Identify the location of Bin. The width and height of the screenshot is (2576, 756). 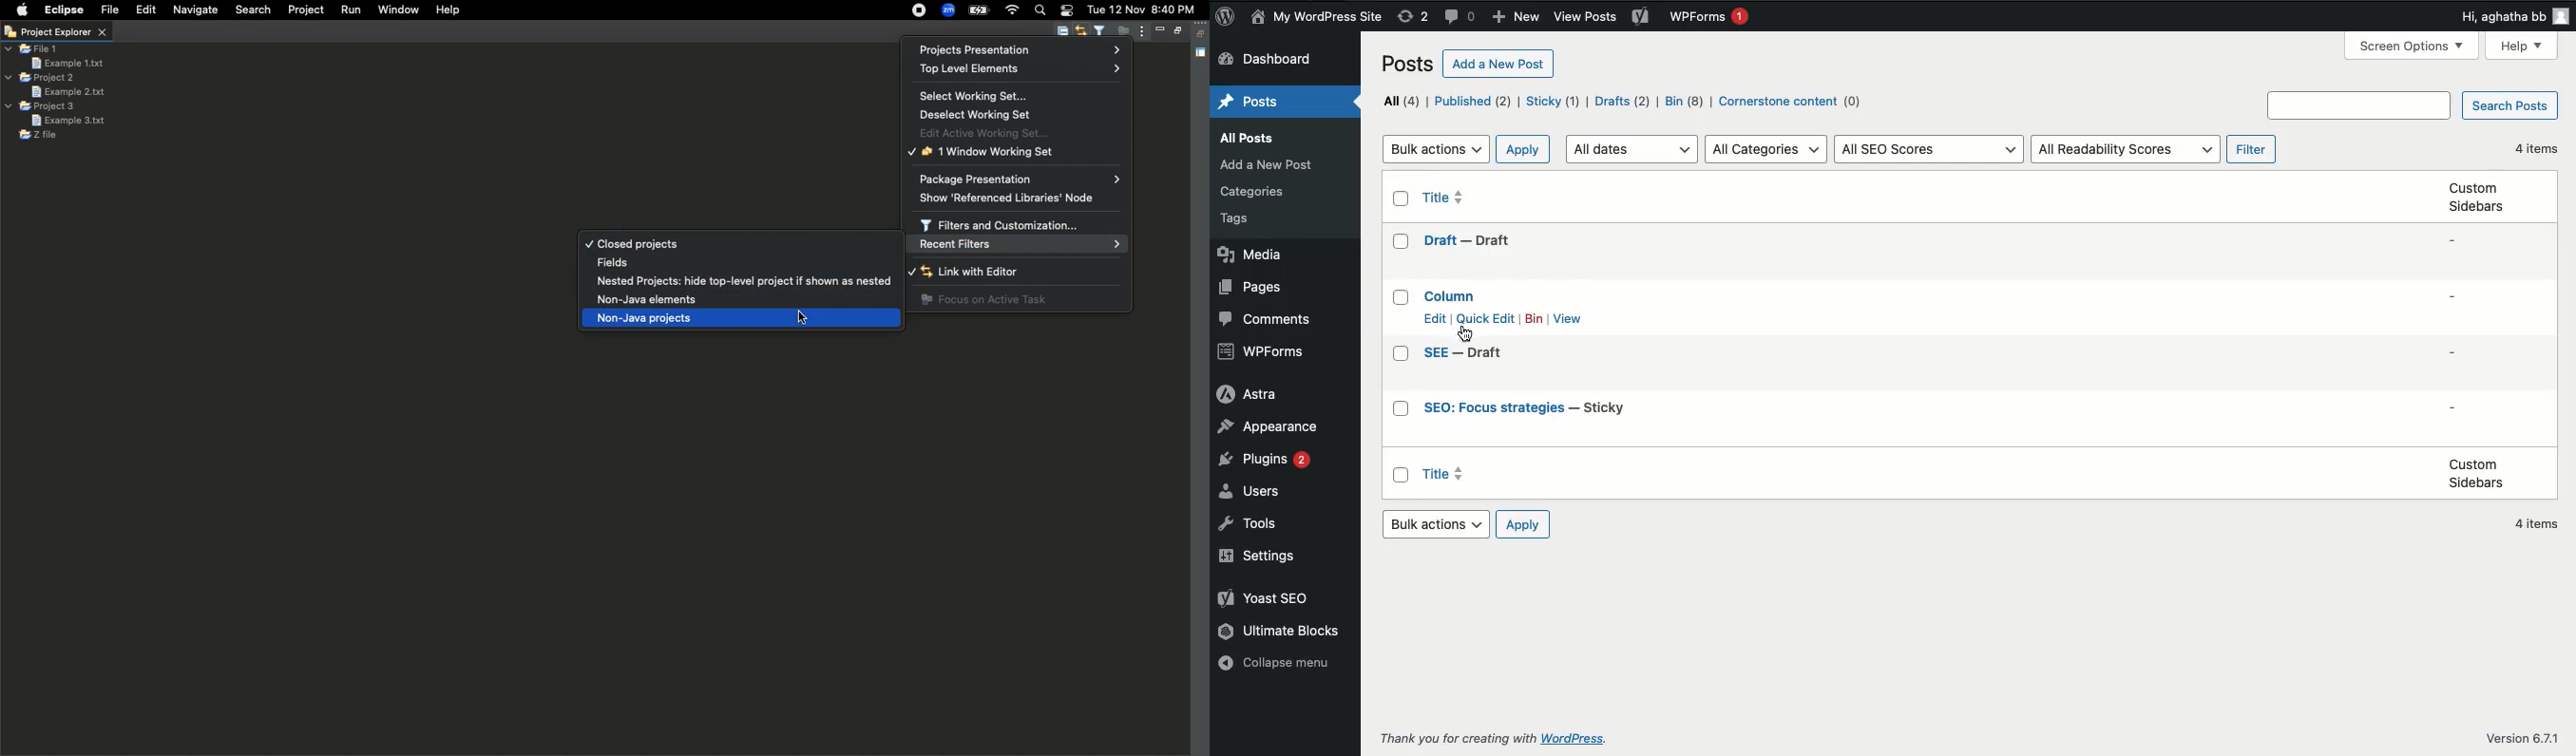
(1685, 103).